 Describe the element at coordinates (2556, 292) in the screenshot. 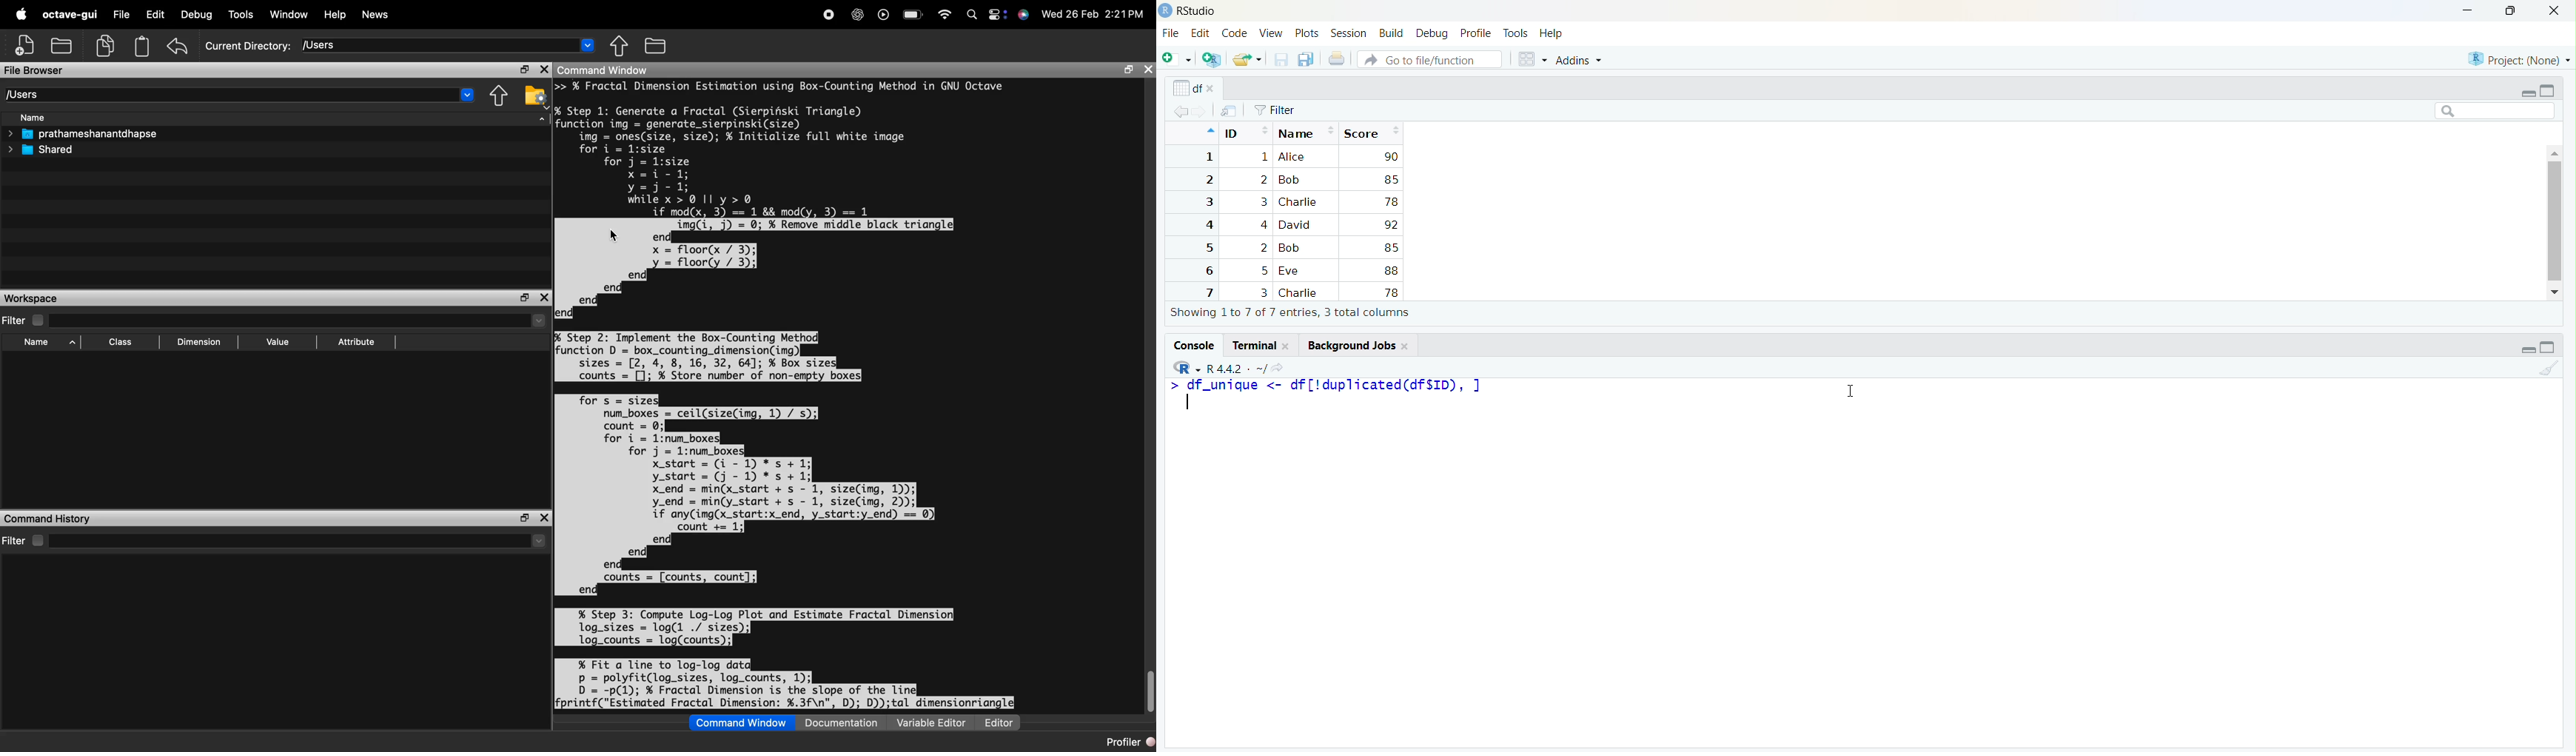

I see `scroll down` at that location.